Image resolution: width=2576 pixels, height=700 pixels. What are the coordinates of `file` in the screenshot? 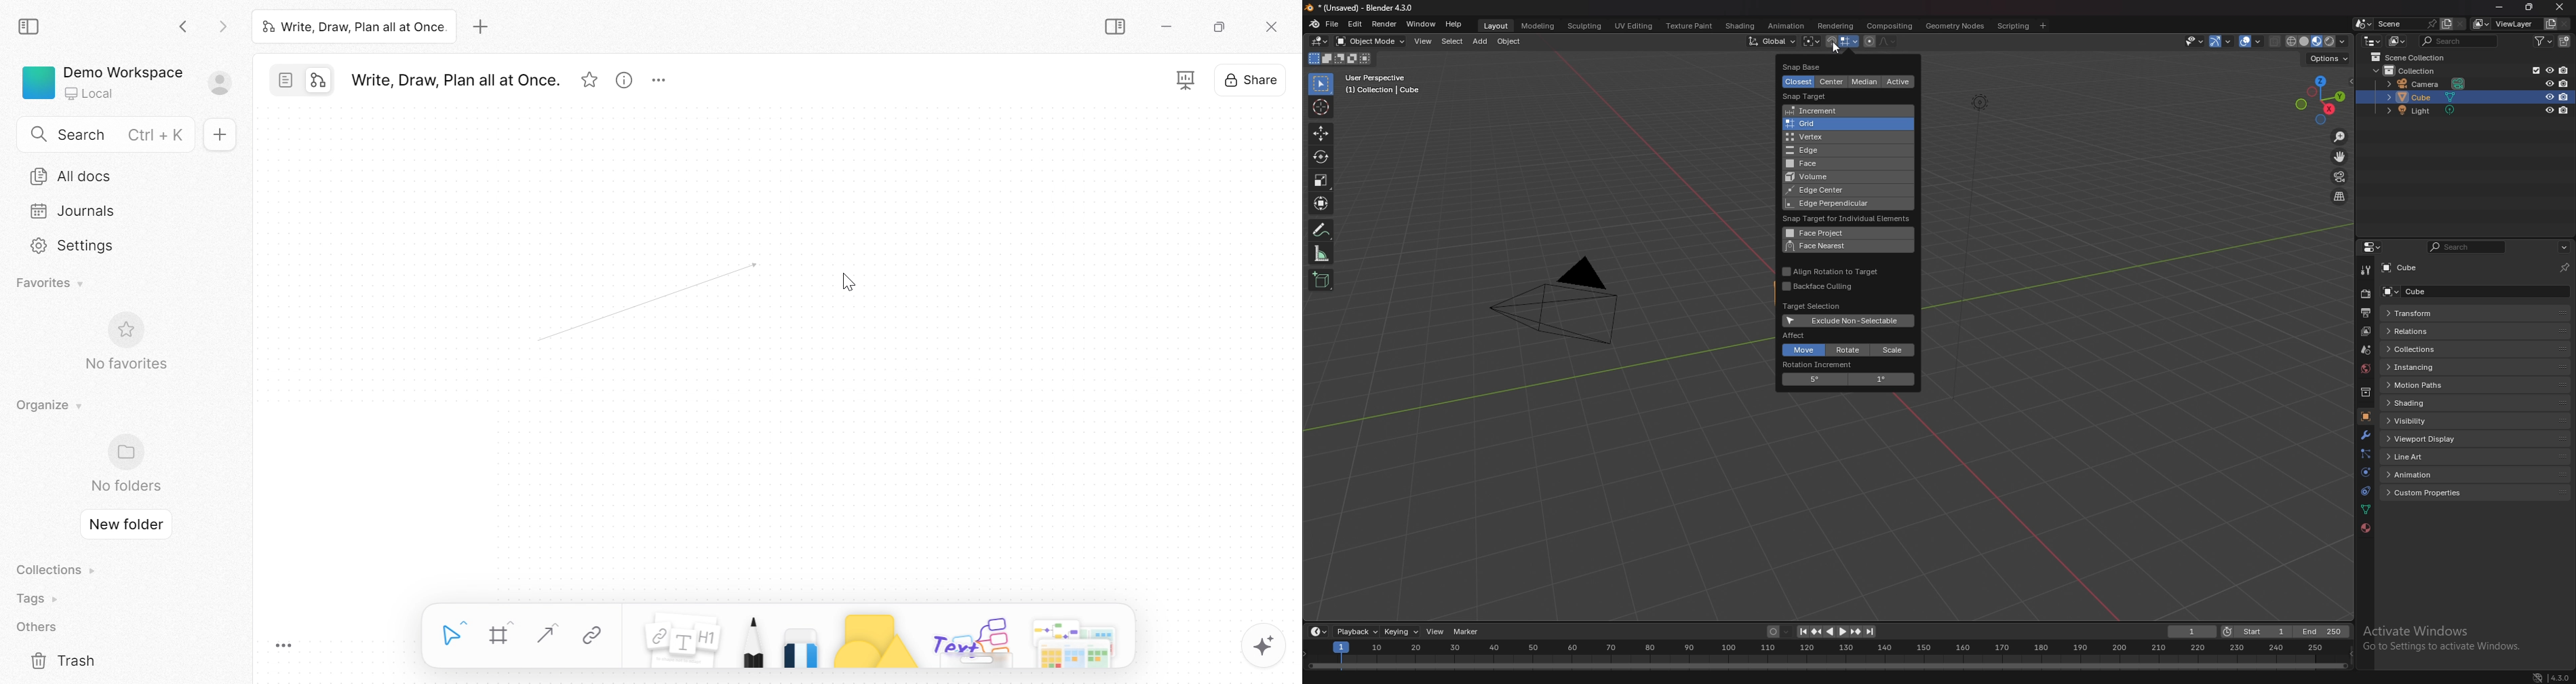 It's located at (1333, 24).